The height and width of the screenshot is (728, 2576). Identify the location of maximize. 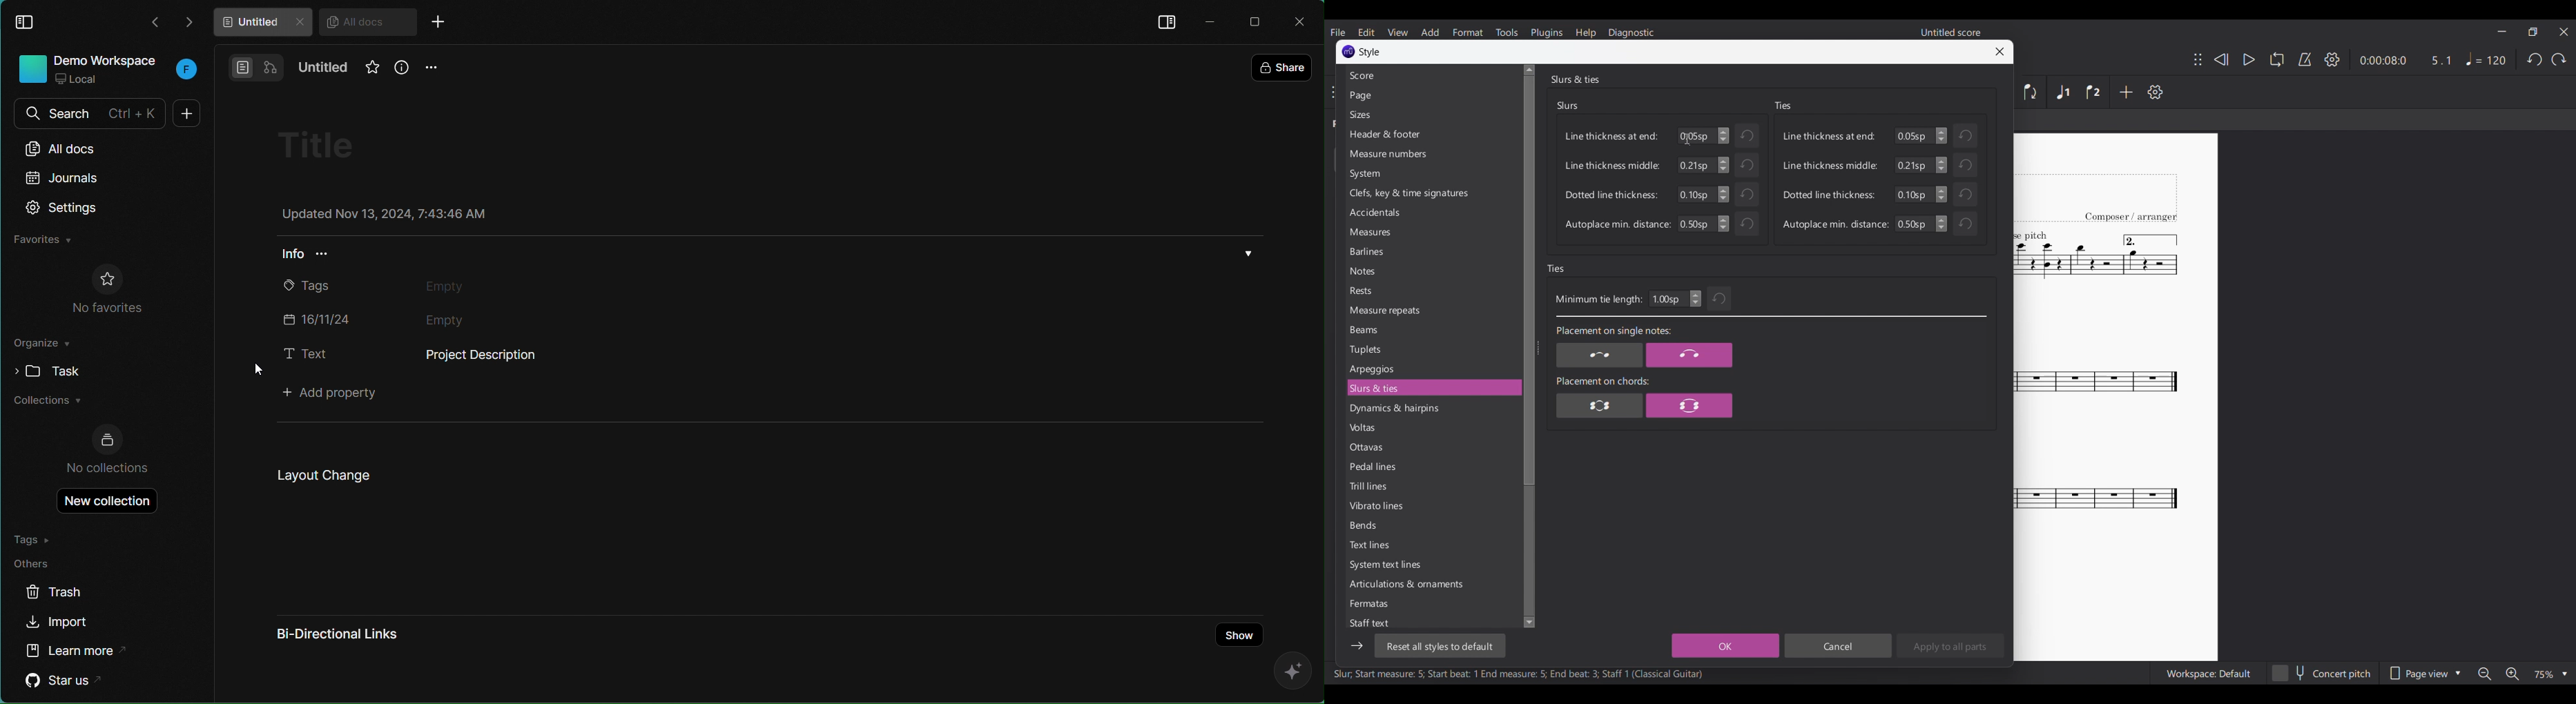
(1257, 21).